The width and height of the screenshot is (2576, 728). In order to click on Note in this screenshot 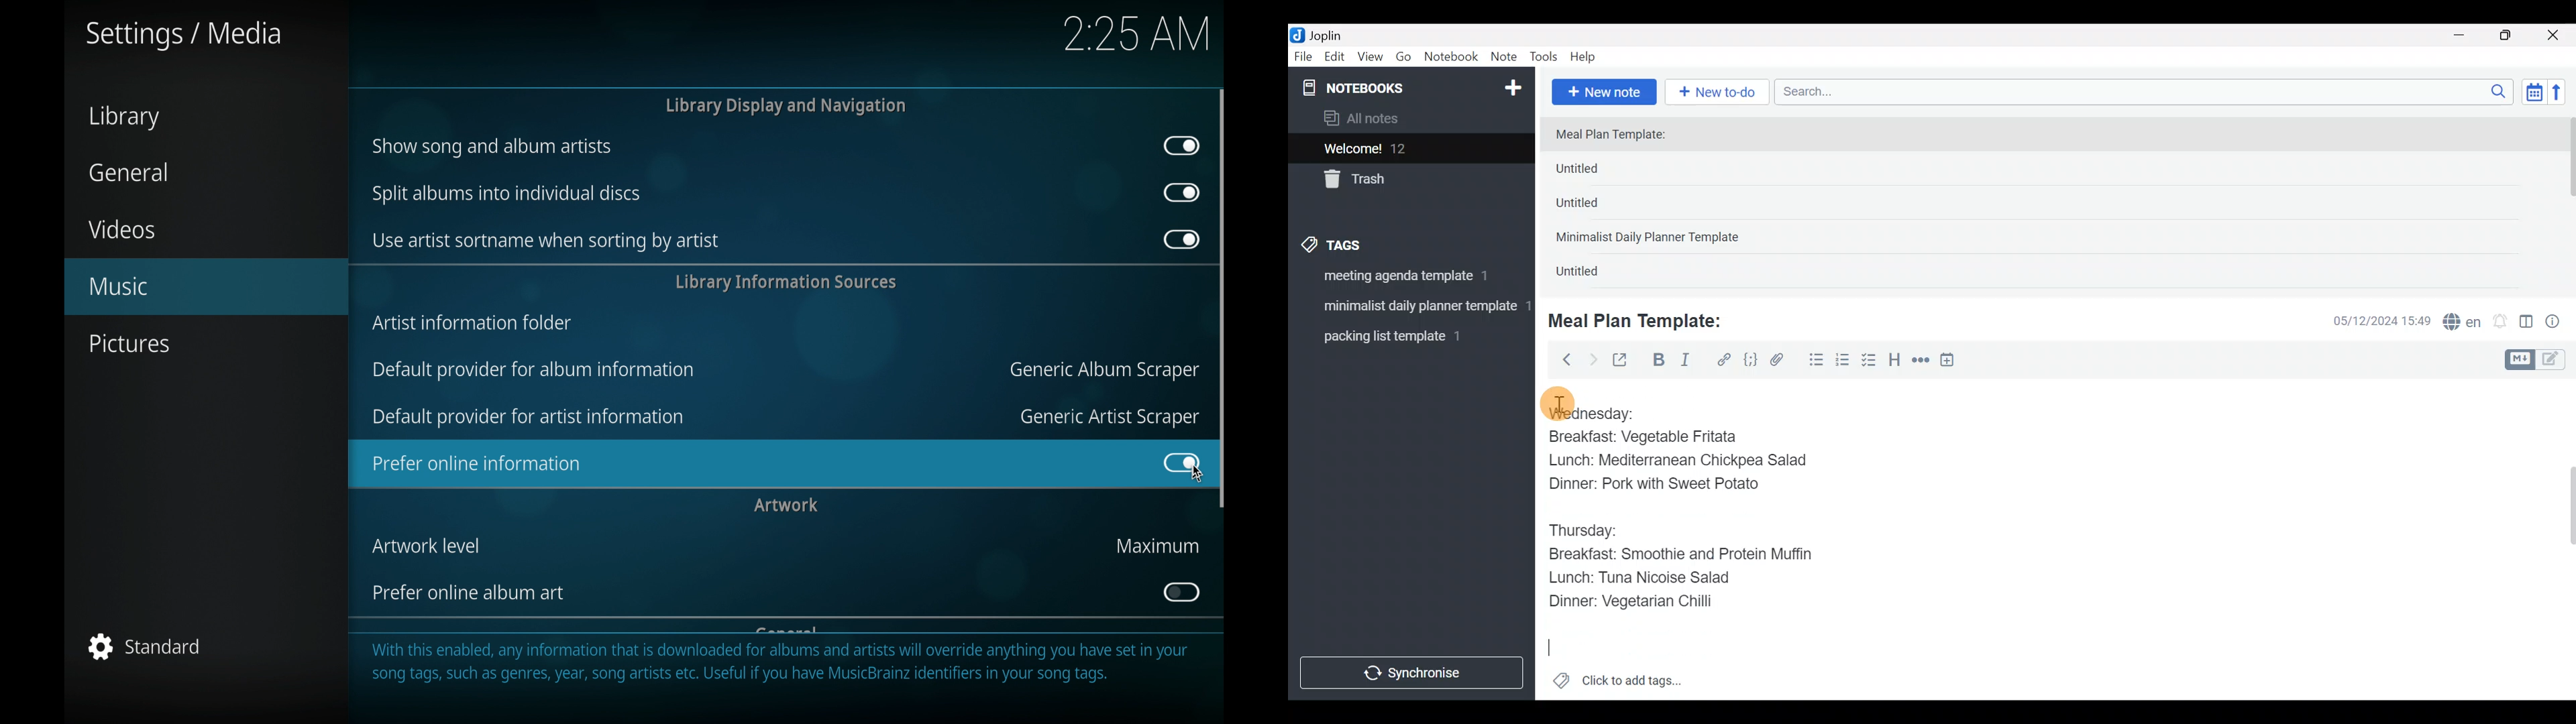, I will do `click(1507, 58)`.